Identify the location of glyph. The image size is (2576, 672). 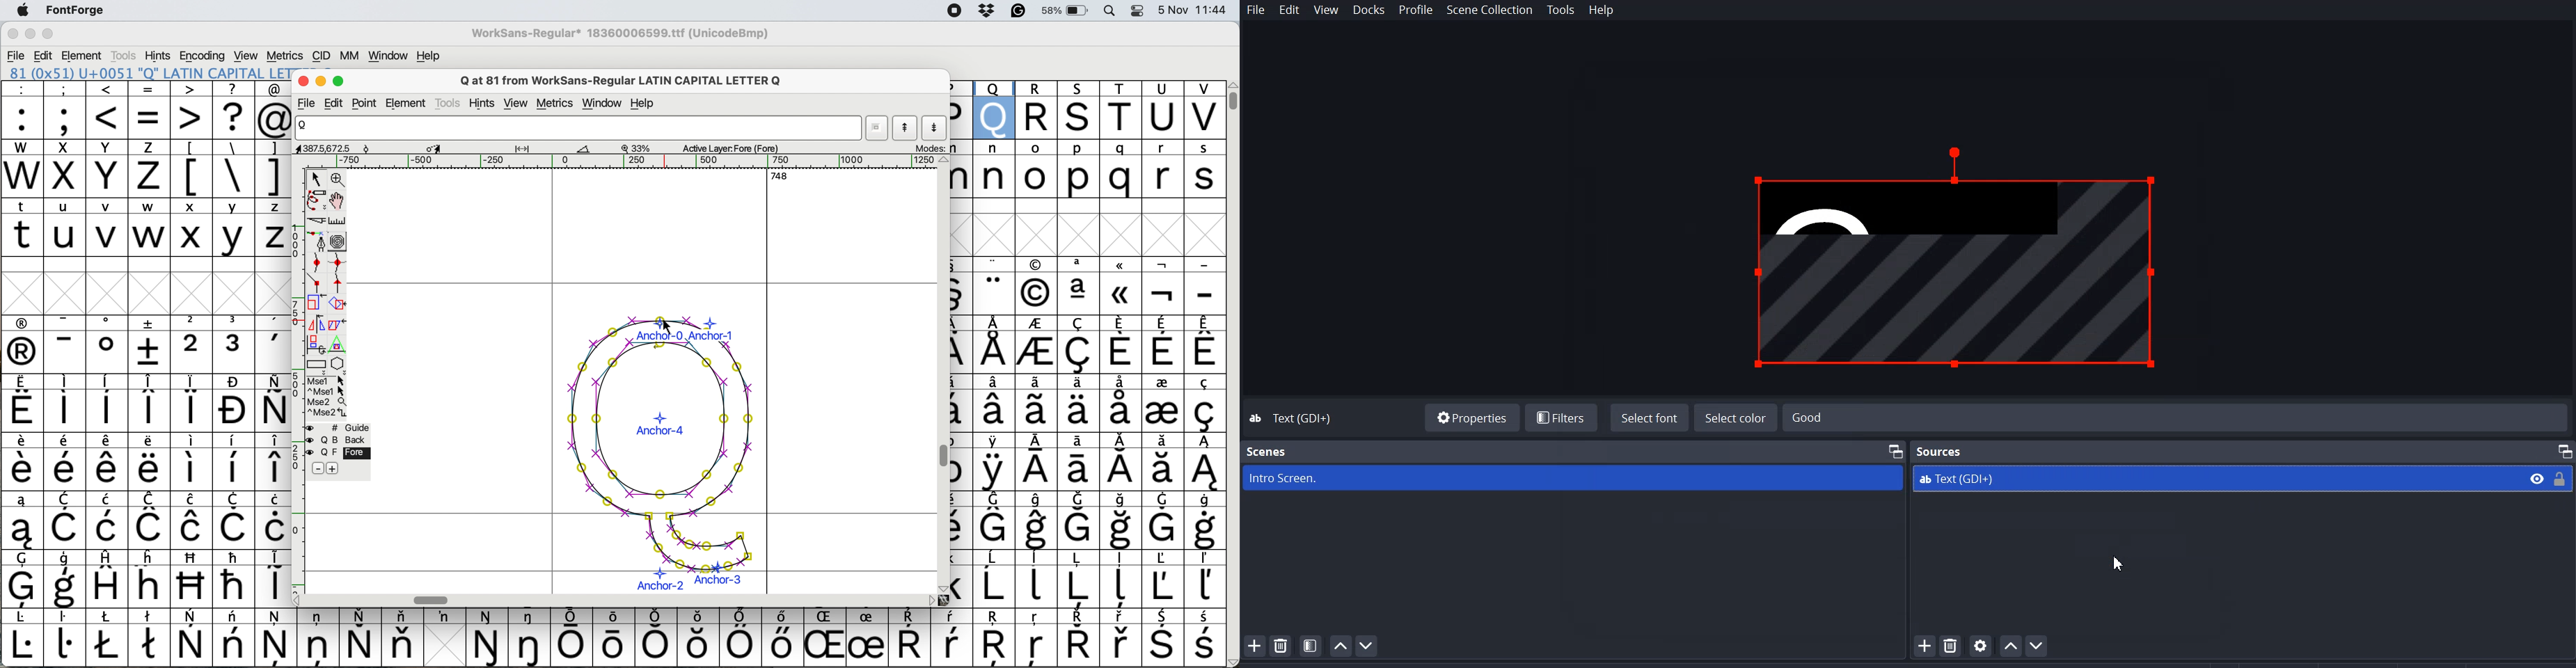
(652, 455).